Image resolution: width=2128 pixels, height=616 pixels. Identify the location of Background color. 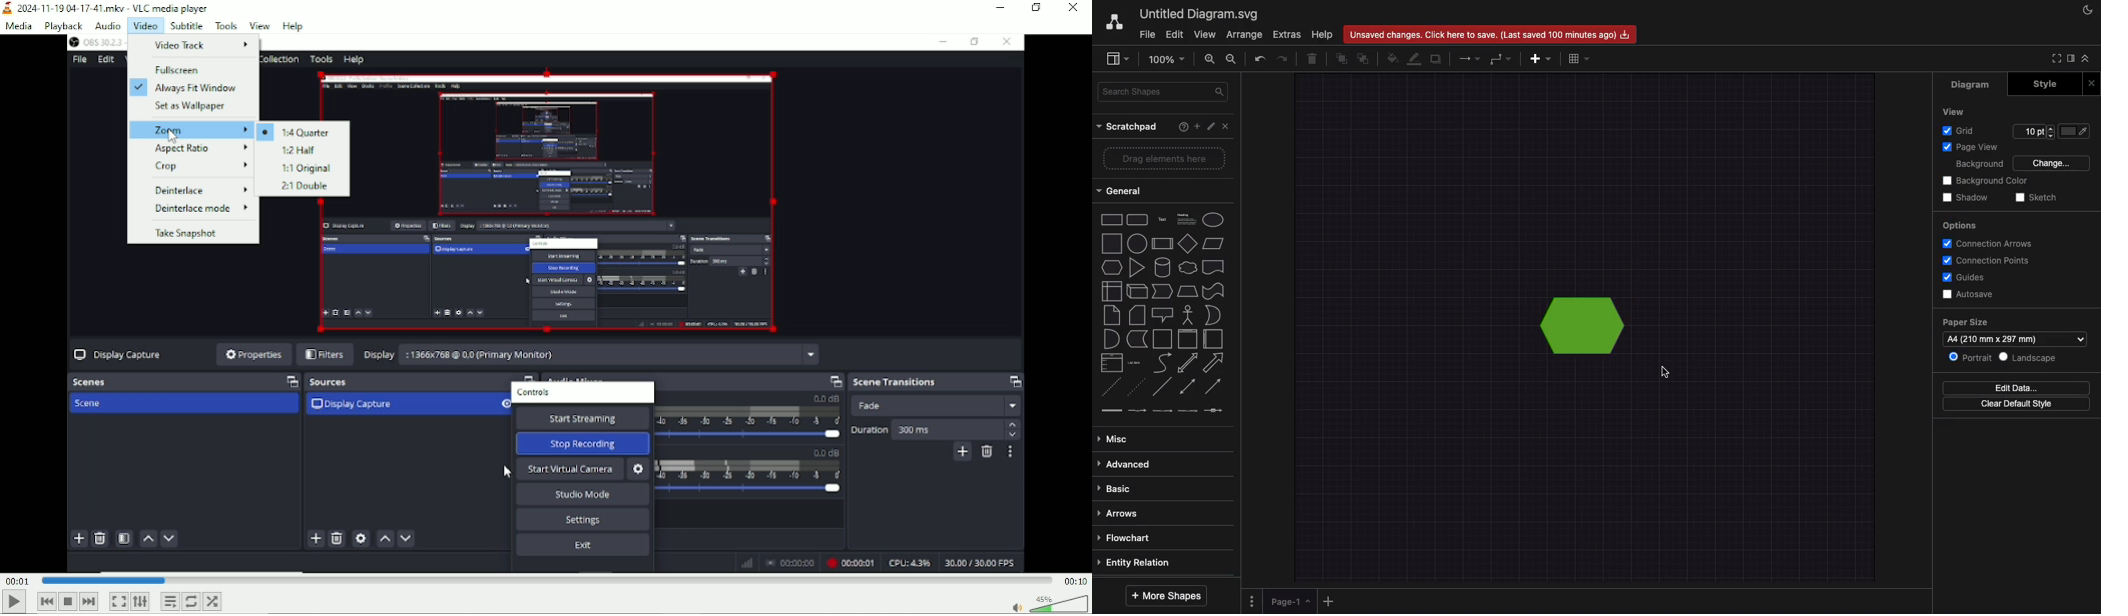
(1987, 179).